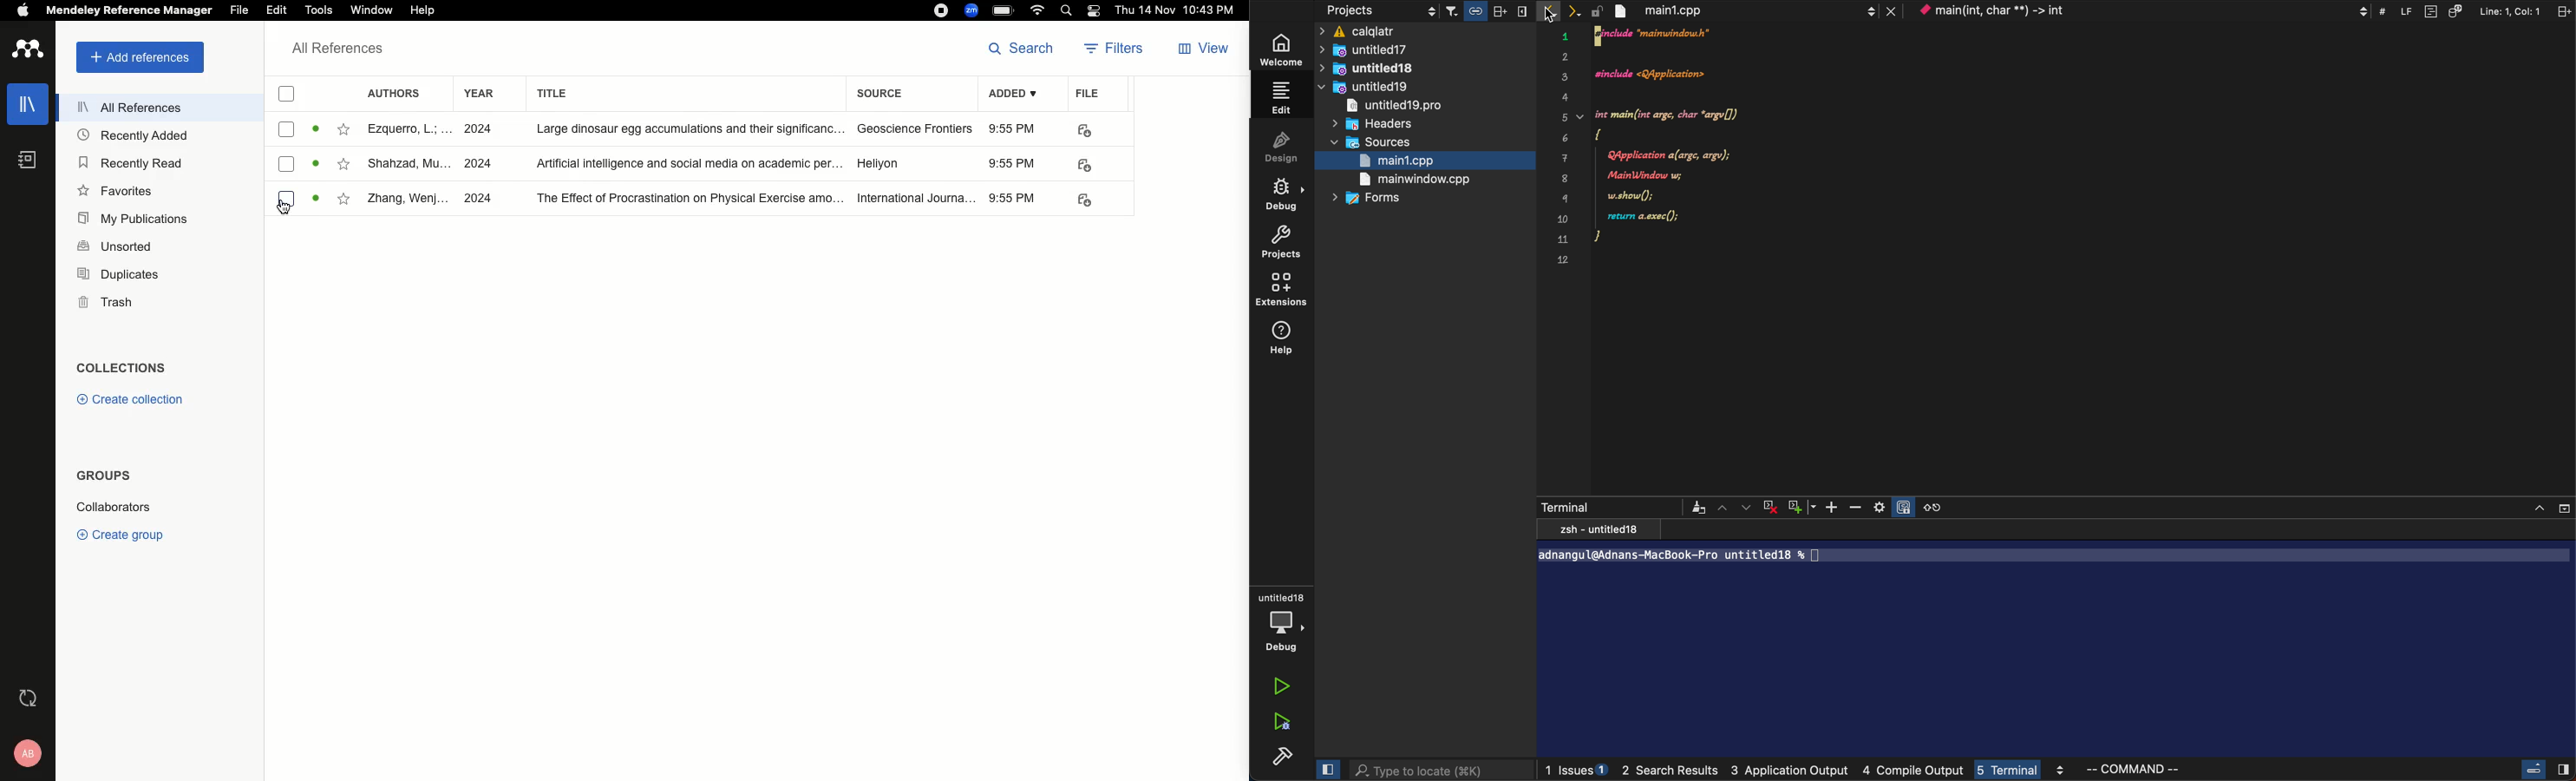  Describe the element at coordinates (1755, 11) in the screenshot. I see `file change` at that location.